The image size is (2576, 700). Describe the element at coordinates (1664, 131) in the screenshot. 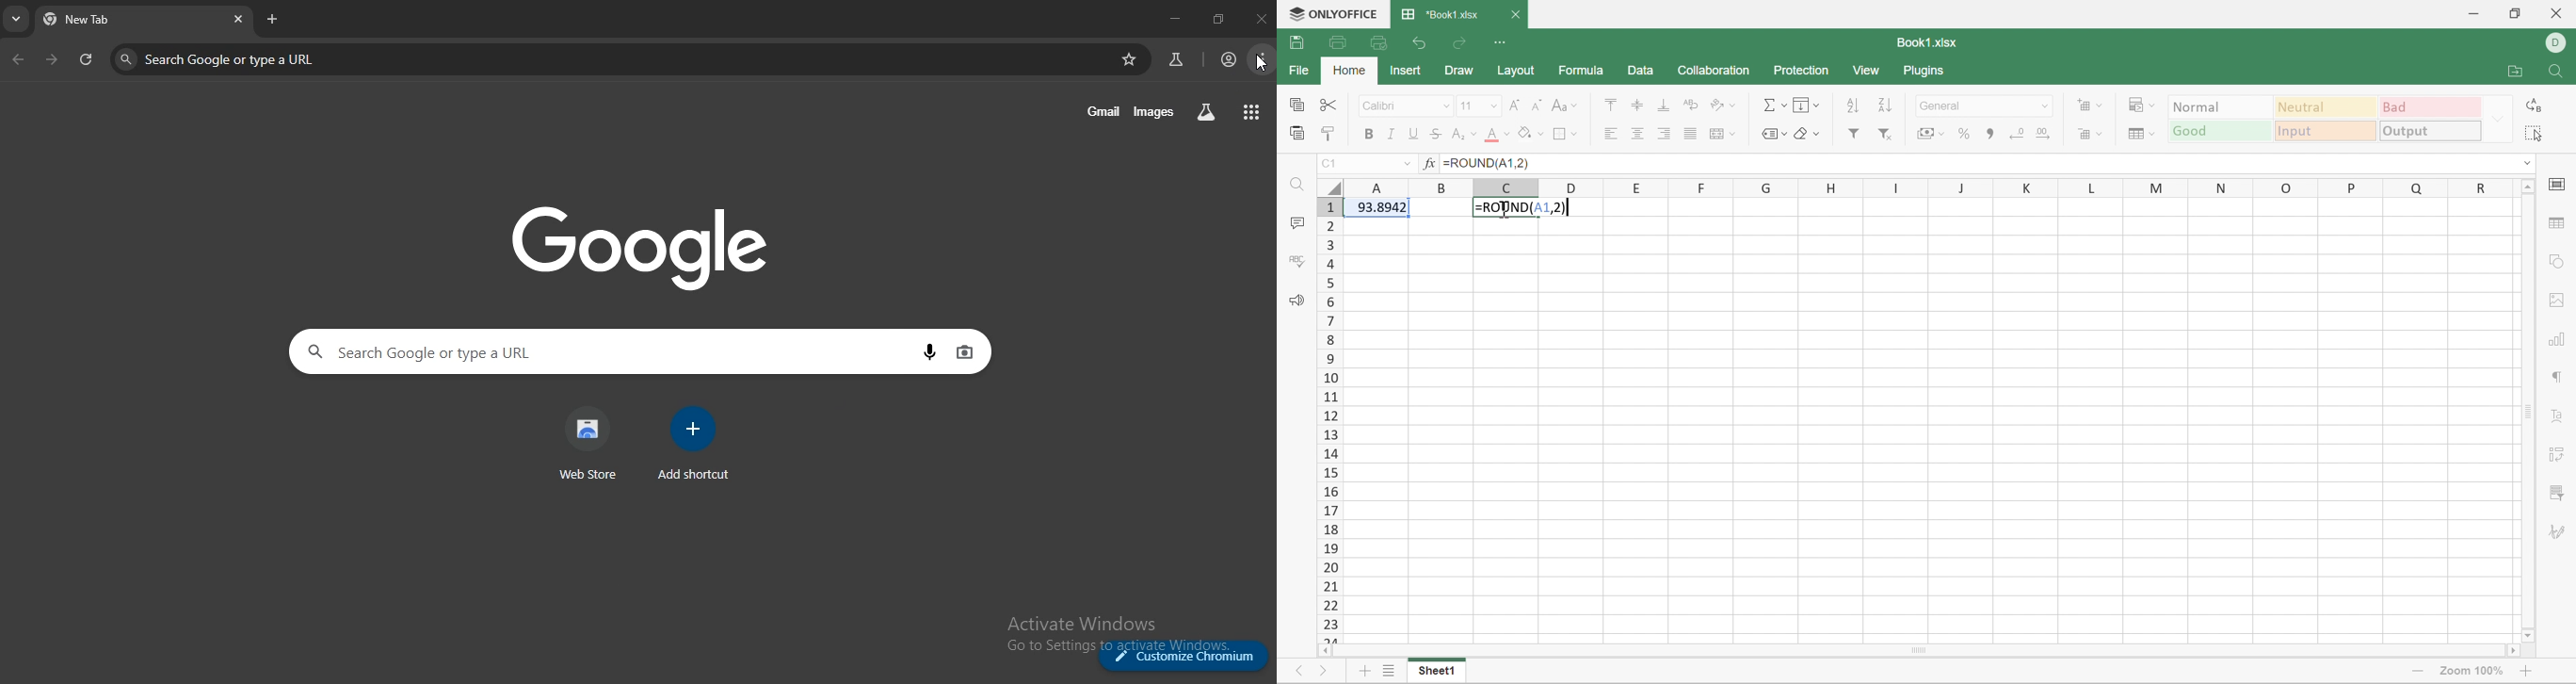

I see `Align Right` at that location.